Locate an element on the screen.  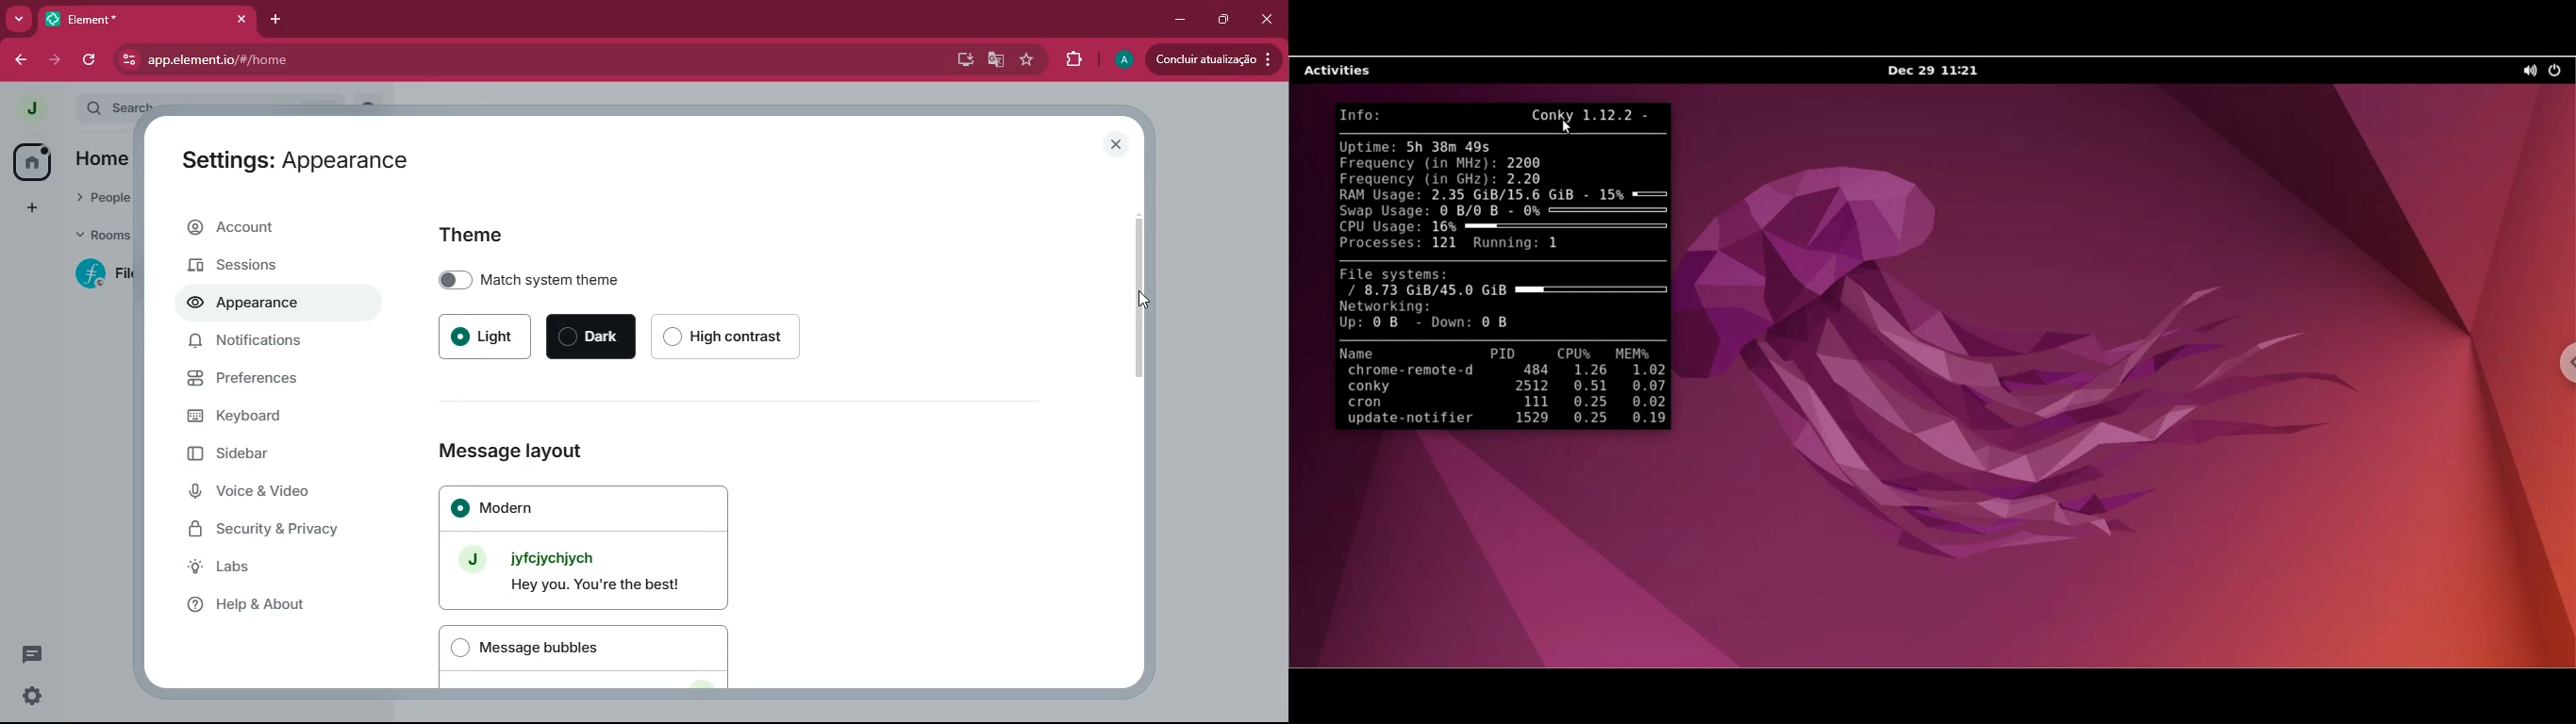
sessions is located at coordinates (272, 267).